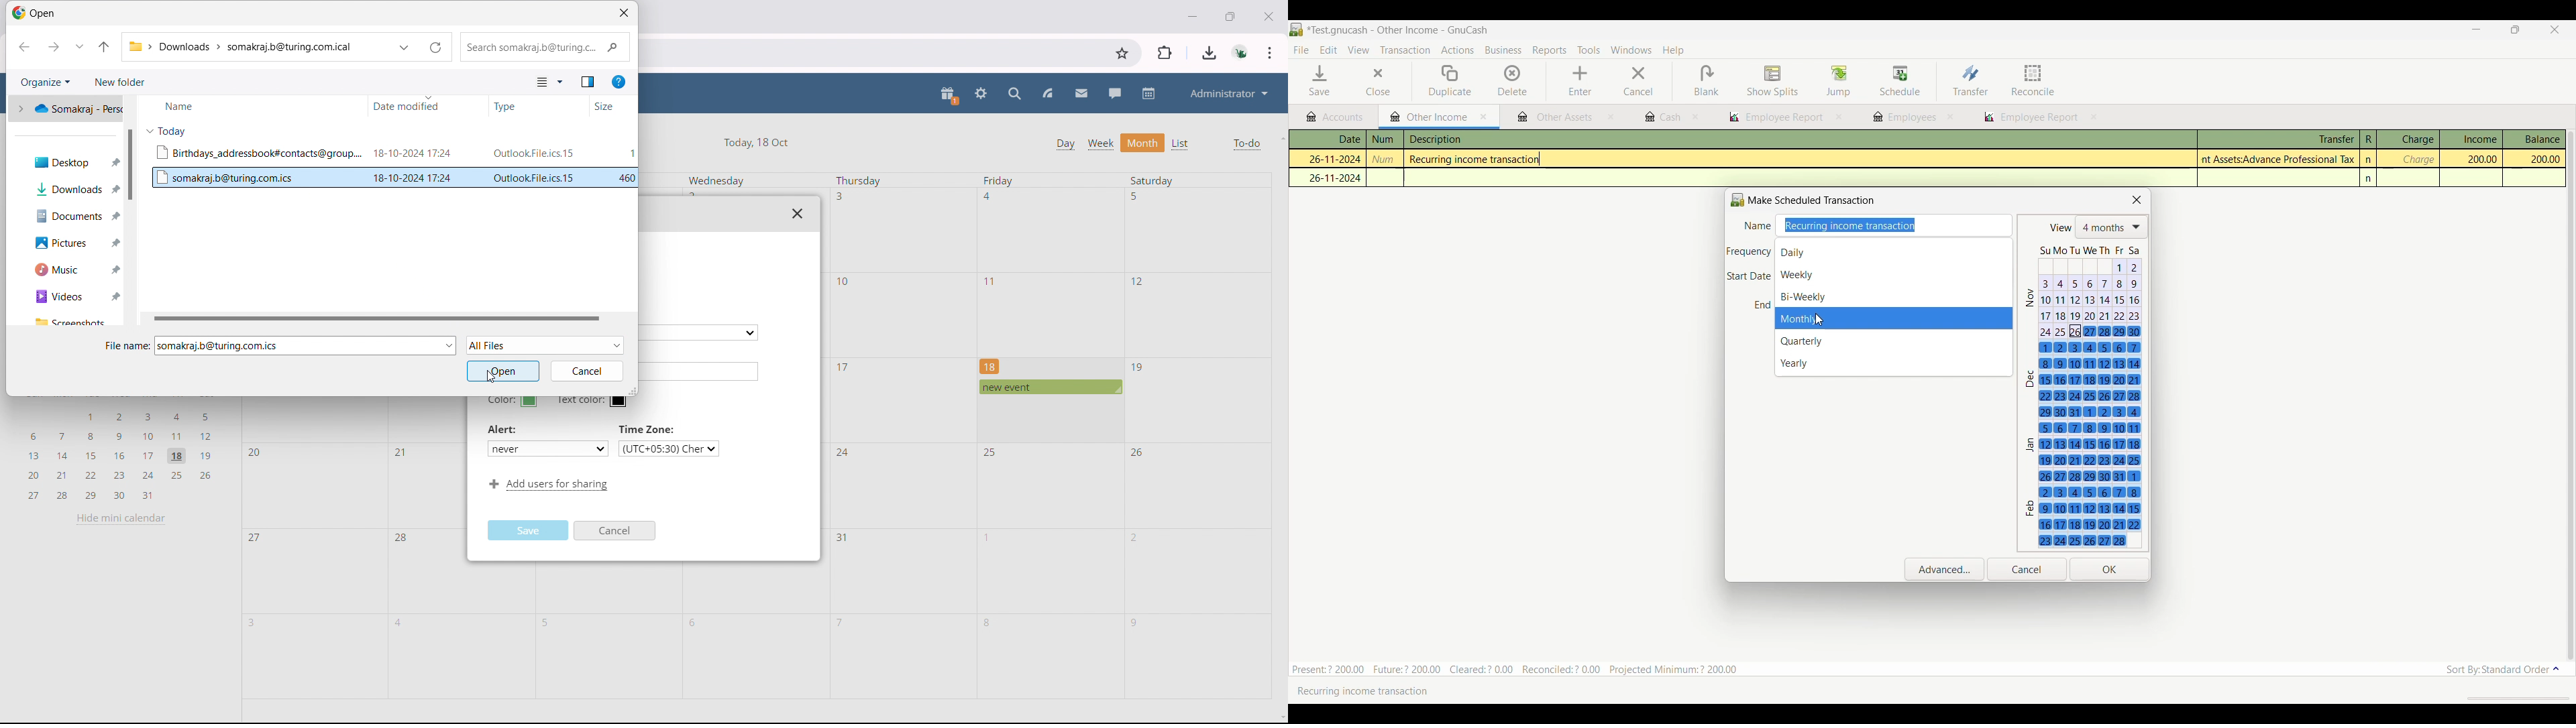 This screenshot has height=728, width=2576. I want to click on Enter name of transaction, so click(1894, 226).